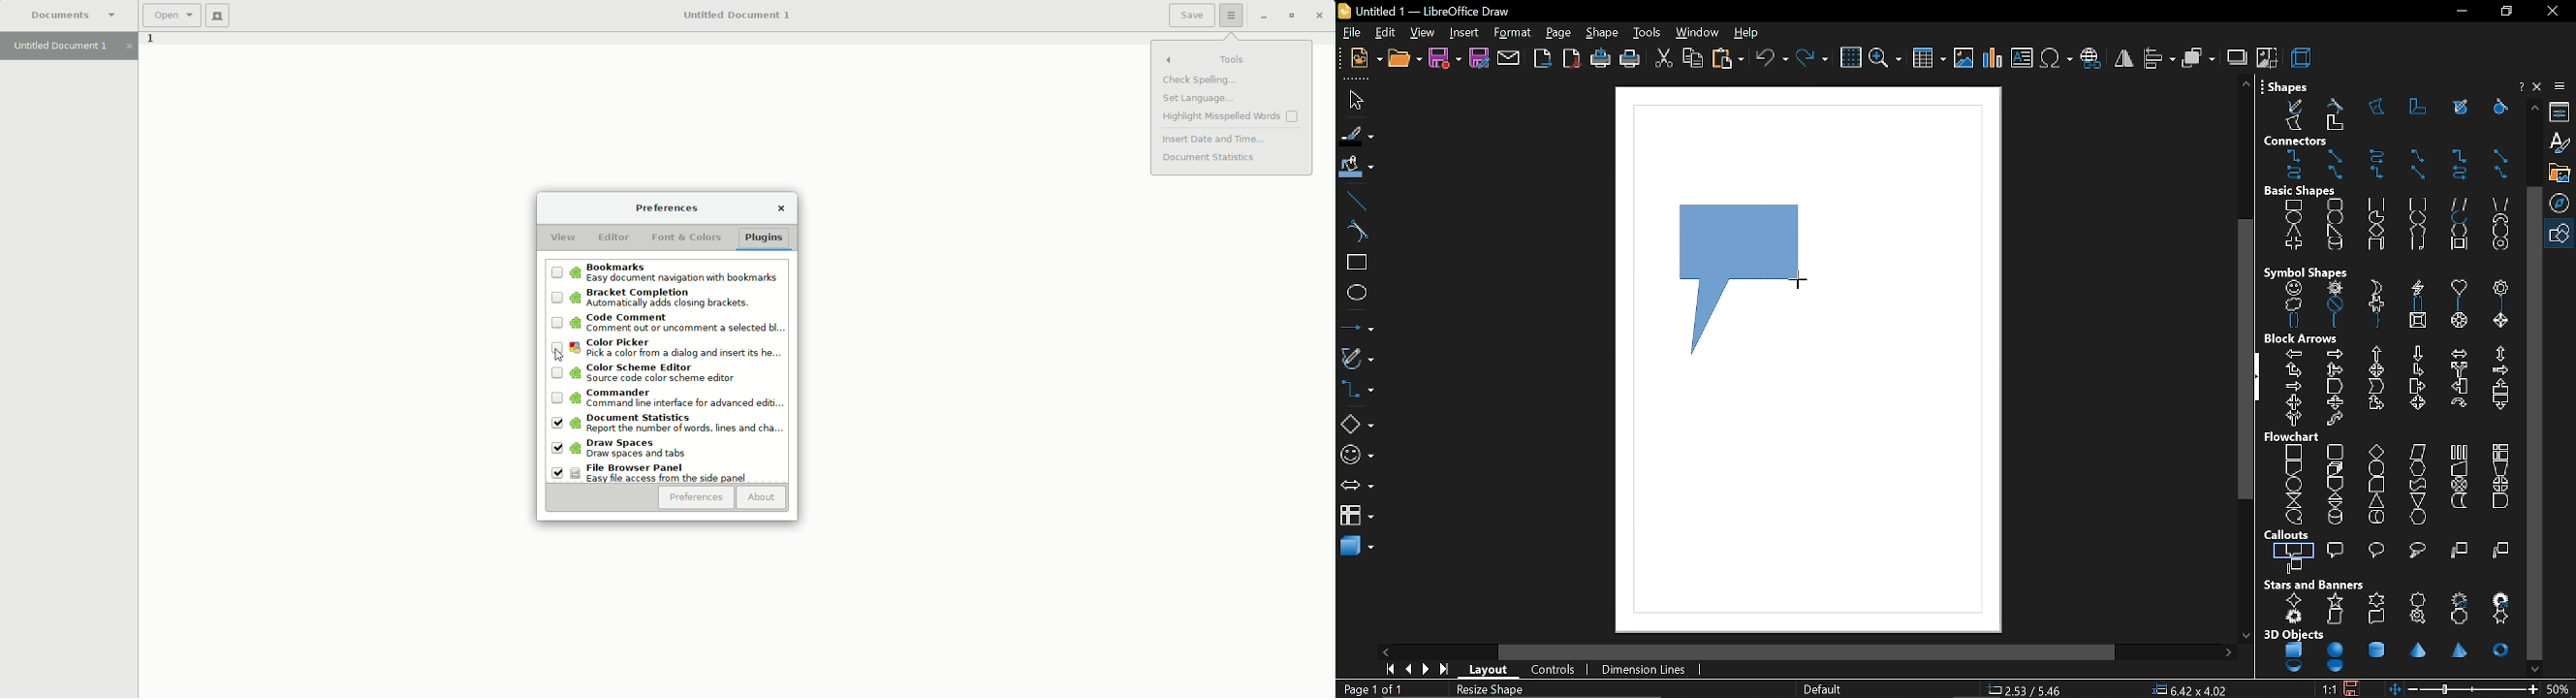 Image resolution: width=2576 pixels, height=700 pixels. What do you see at coordinates (563, 238) in the screenshot?
I see `View` at bounding box center [563, 238].